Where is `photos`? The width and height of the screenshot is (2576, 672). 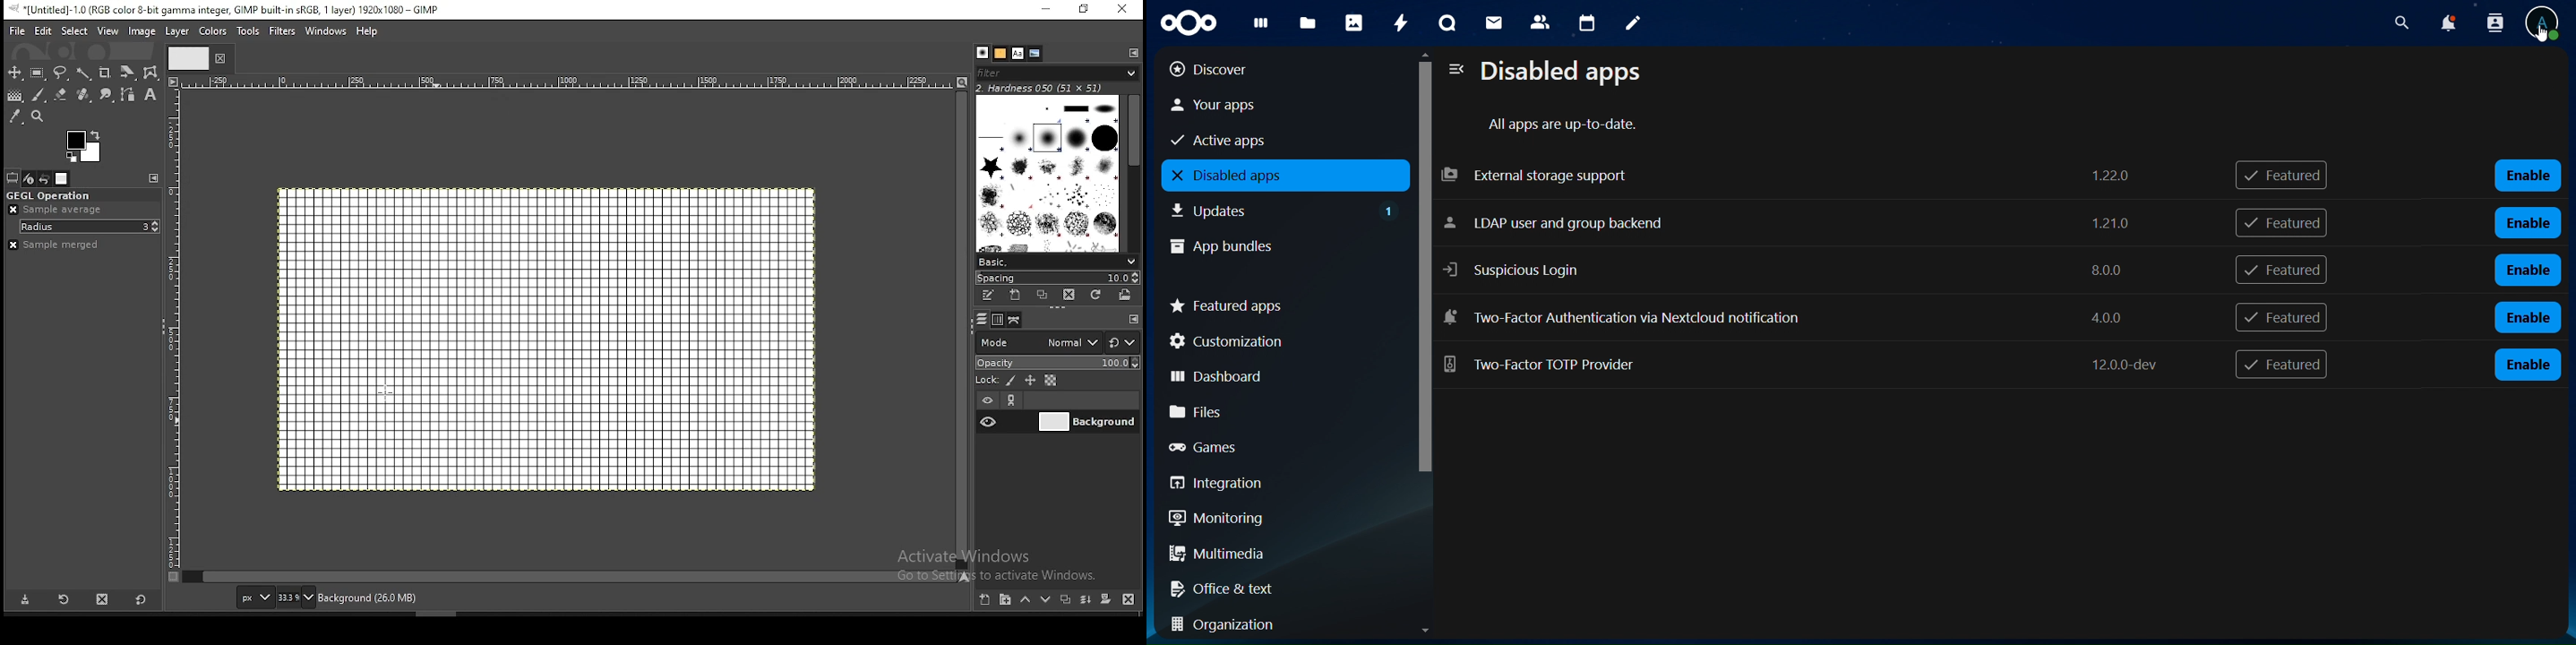 photos is located at coordinates (1354, 22).